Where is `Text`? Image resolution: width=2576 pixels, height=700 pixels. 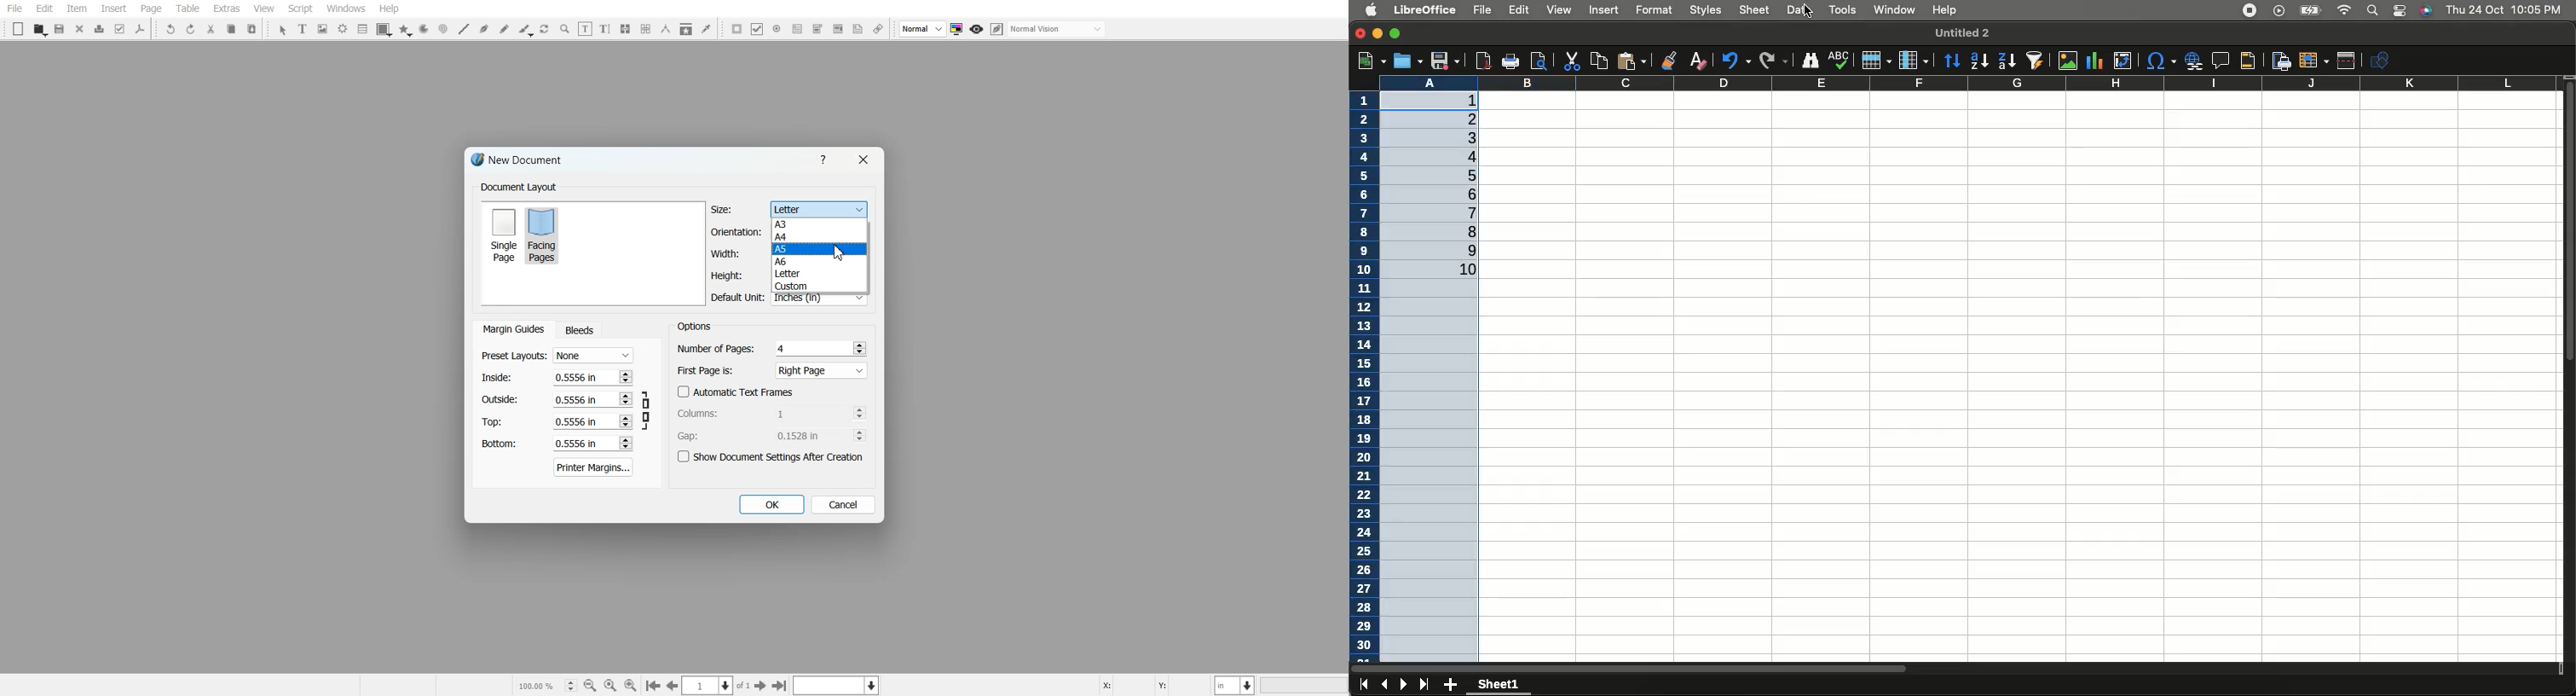
Text is located at coordinates (694, 326).